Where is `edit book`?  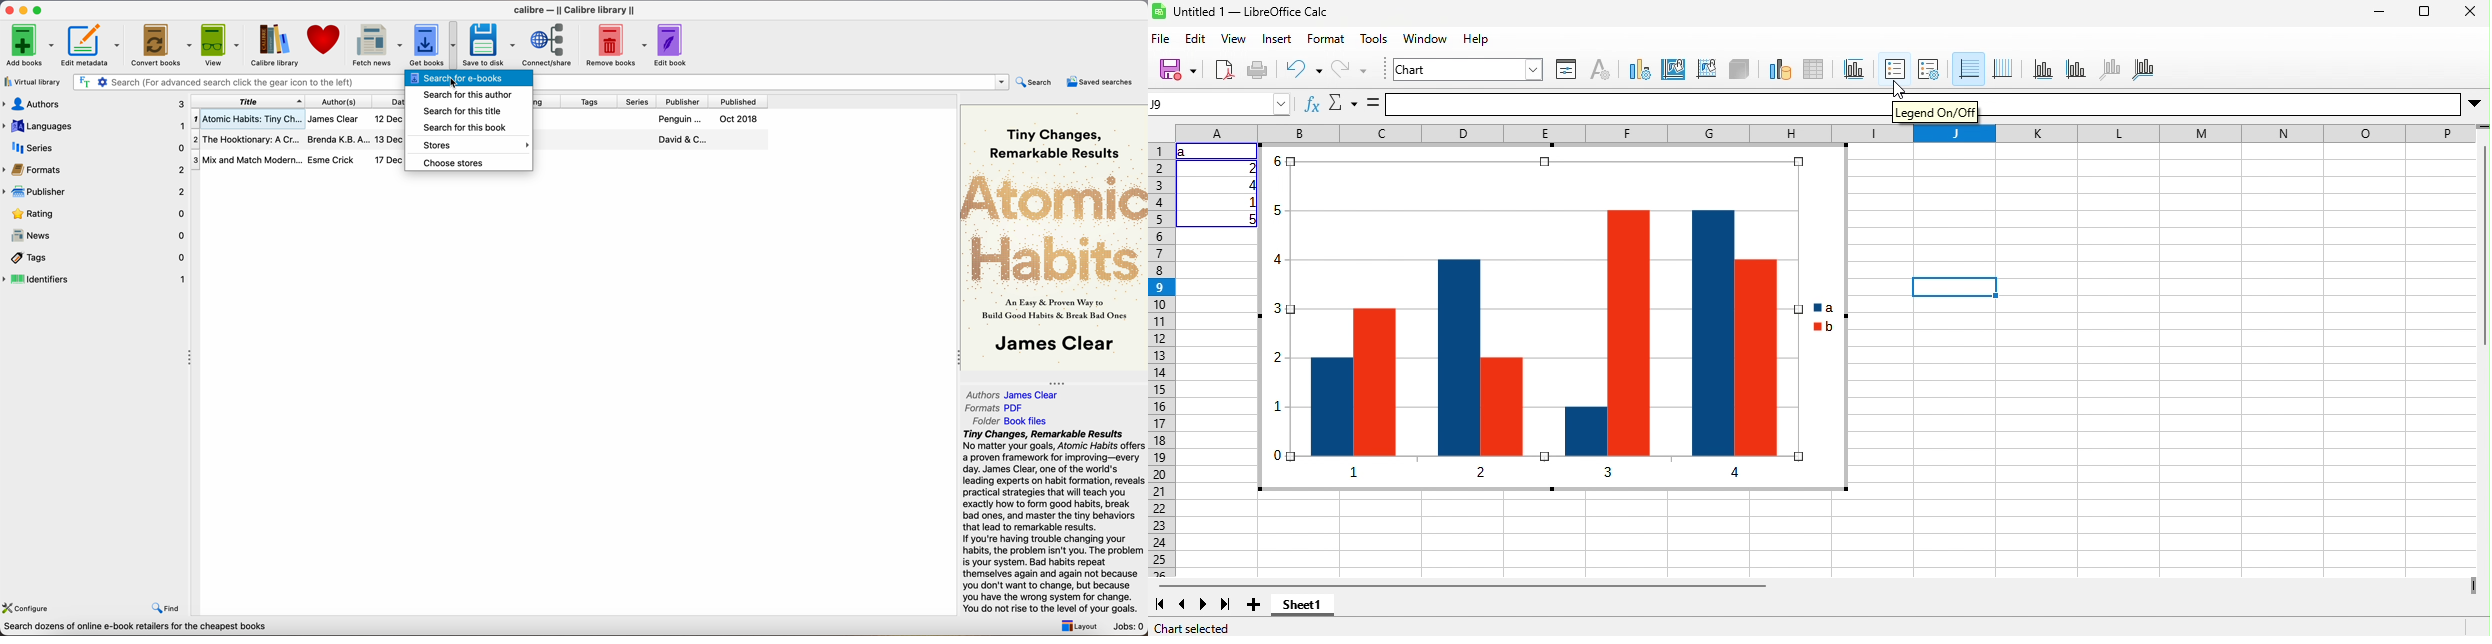
edit book is located at coordinates (673, 45).